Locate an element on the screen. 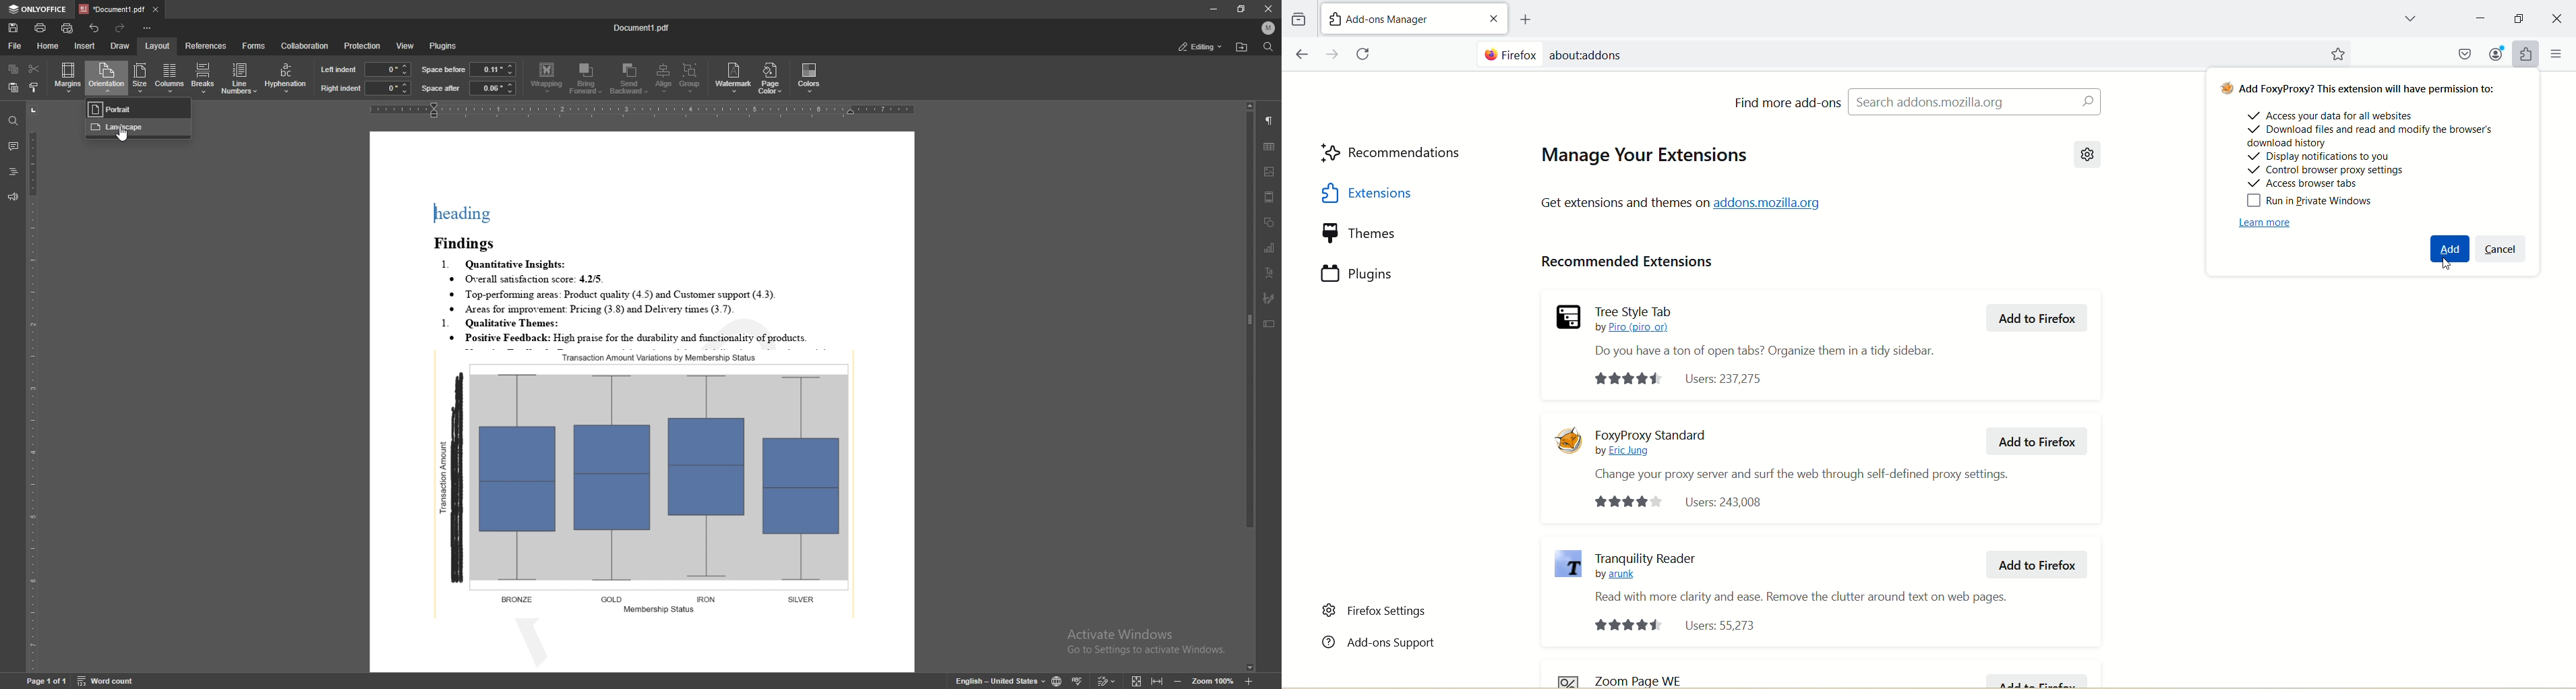 The image size is (2576, 700). Search Addons.Mozilla.org is located at coordinates (1974, 101).